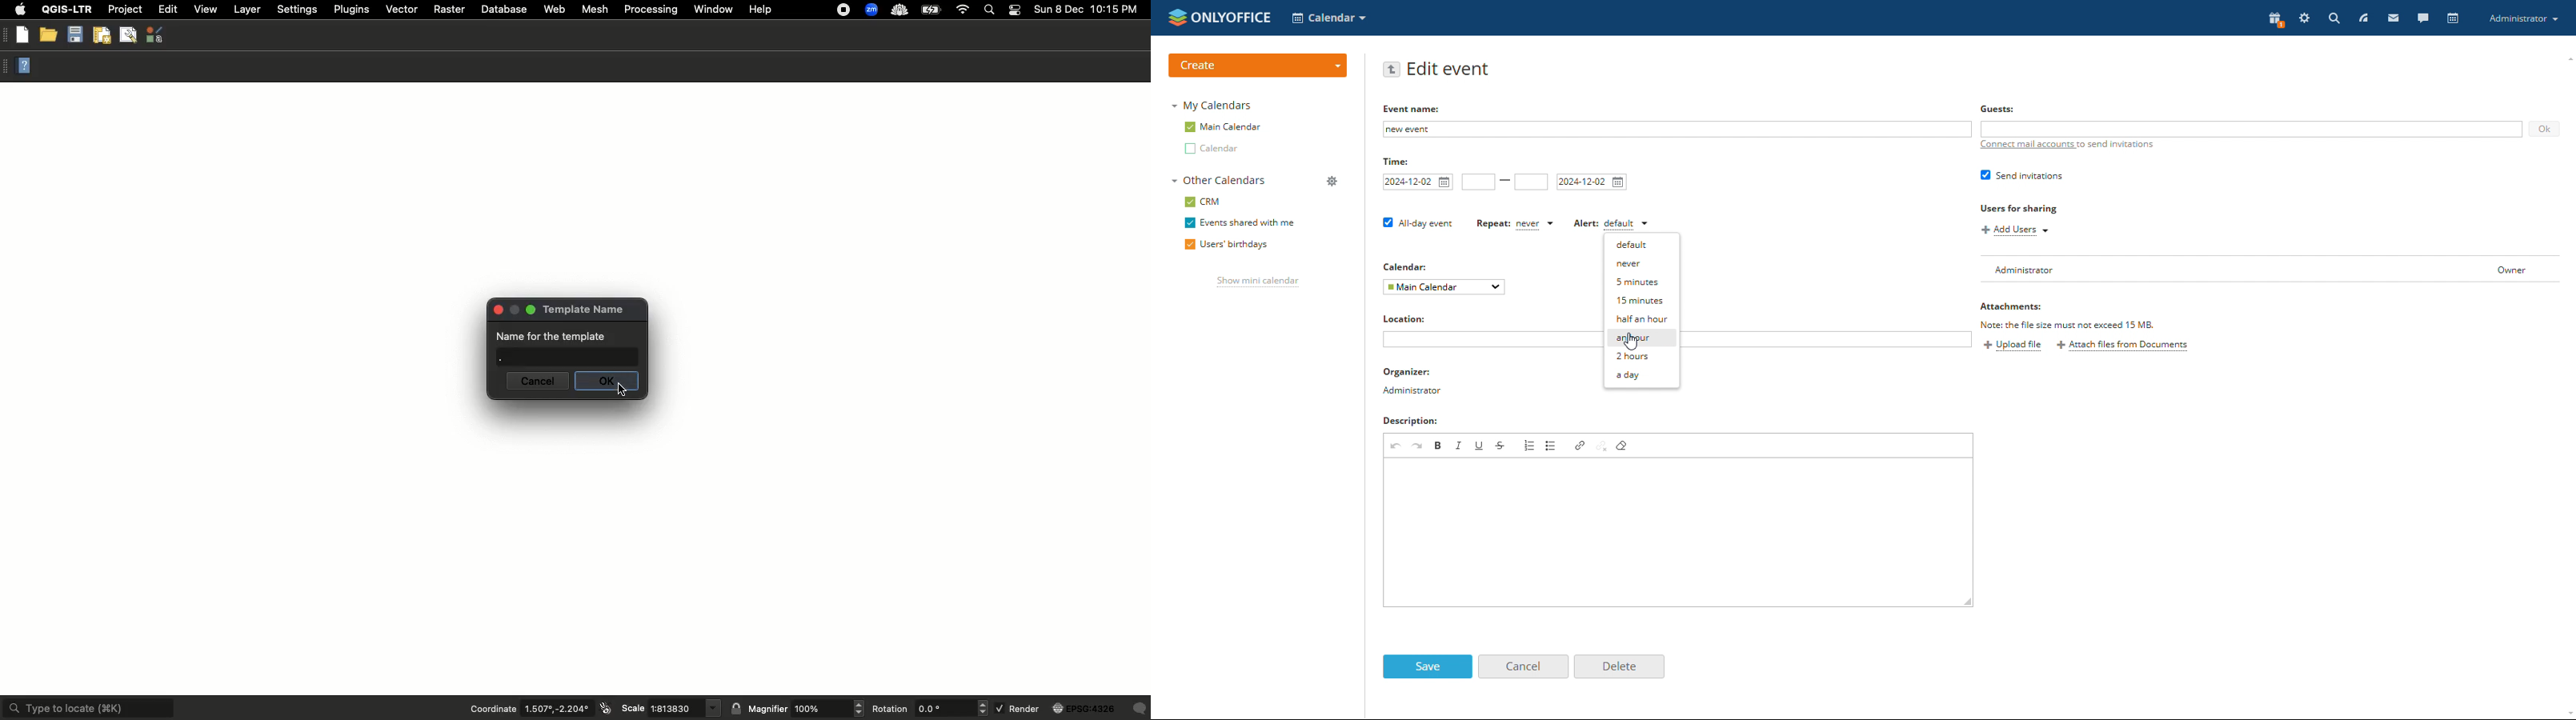 This screenshot has width=2576, height=728. I want to click on undo, so click(1395, 445).